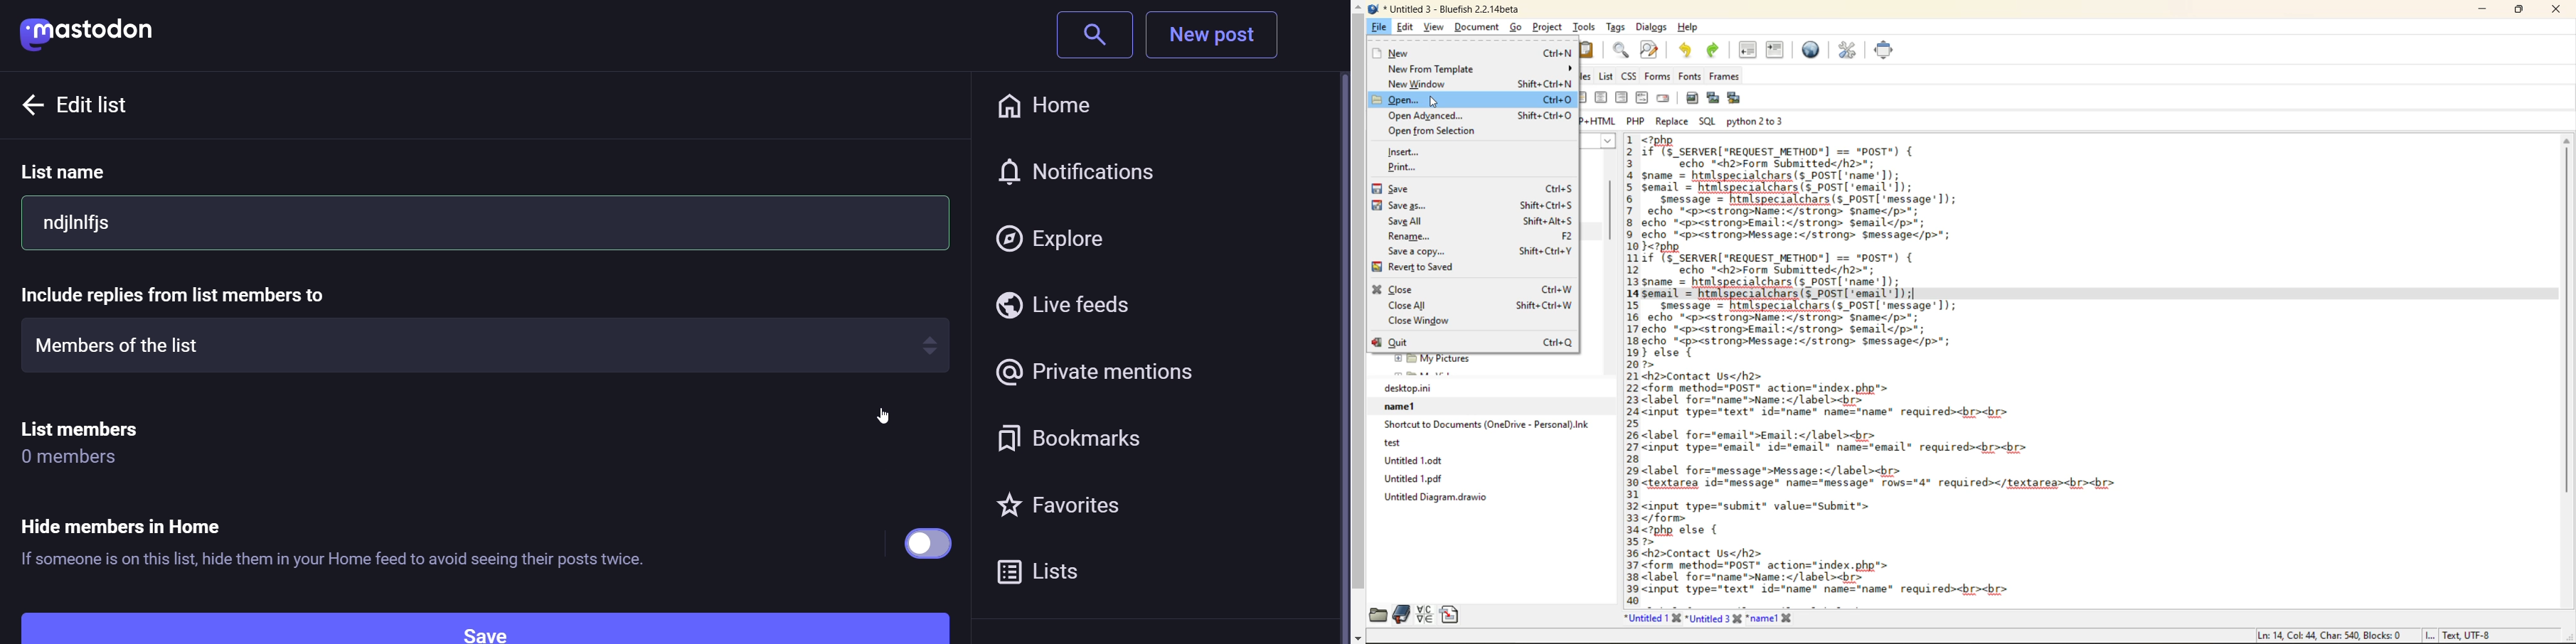 The height and width of the screenshot is (644, 2576). What do you see at coordinates (1714, 100) in the screenshot?
I see `insert thumbnail` at bounding box center [1714, 100].